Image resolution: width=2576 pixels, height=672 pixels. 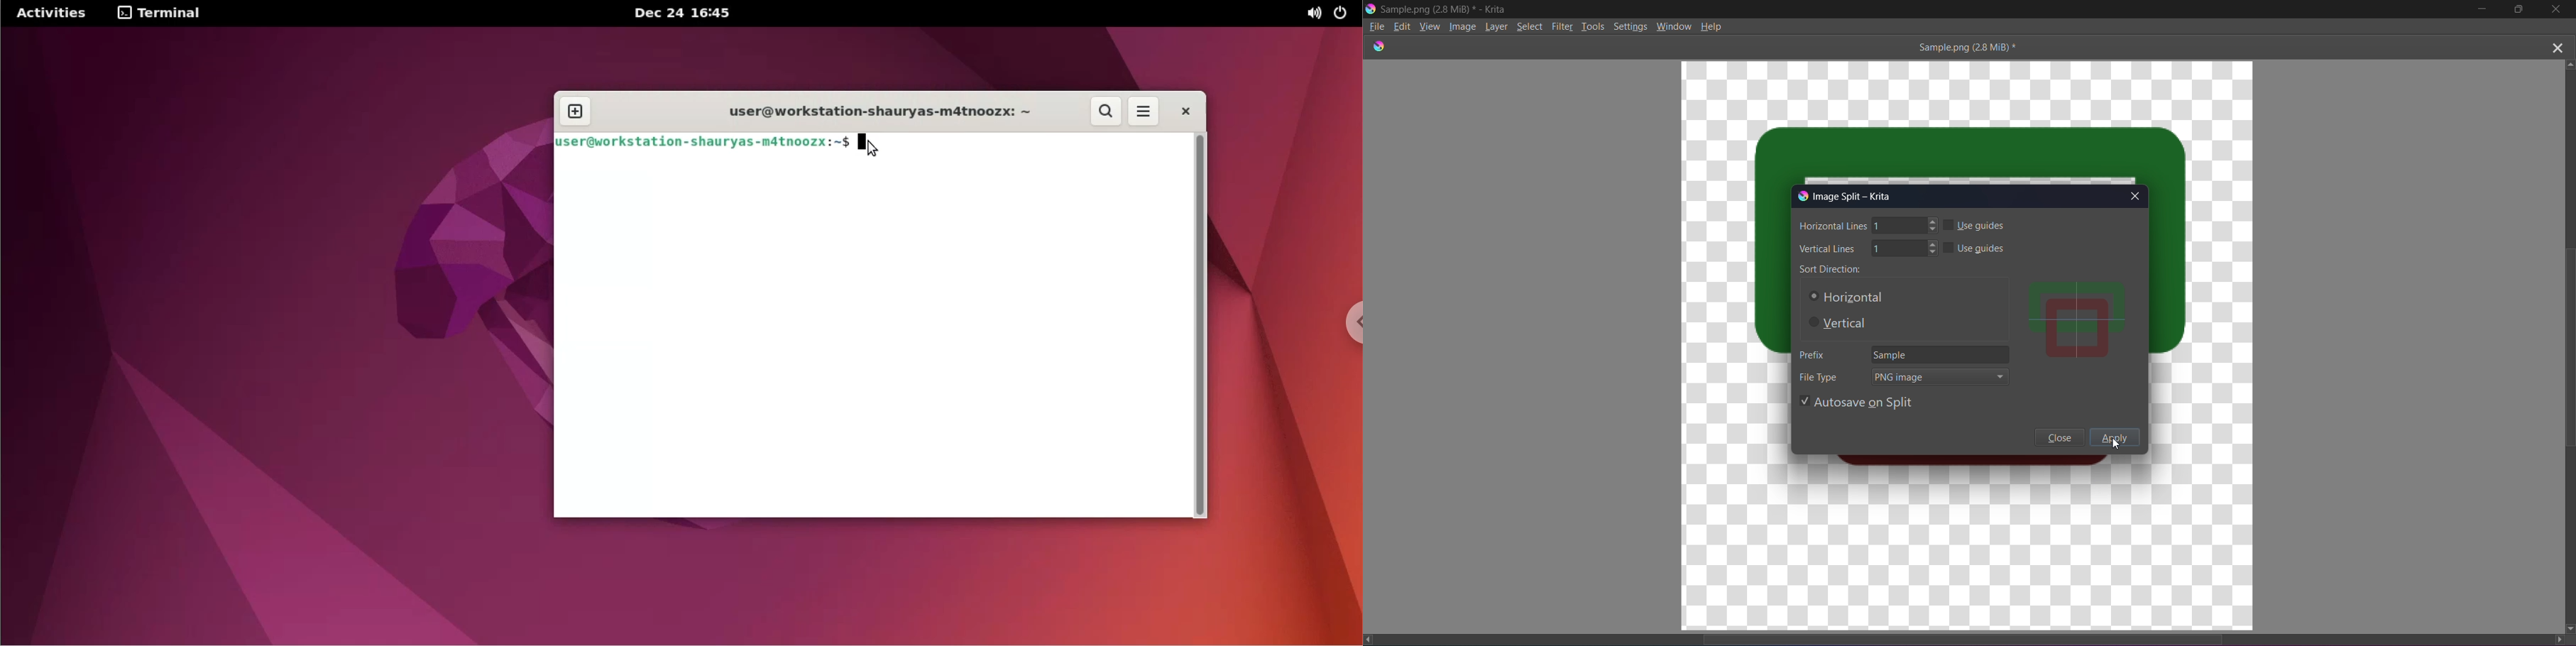 What do you see at coordinates (2137, 195) in the screenshot?
I see `Close` at bounding box center [2137, 195].